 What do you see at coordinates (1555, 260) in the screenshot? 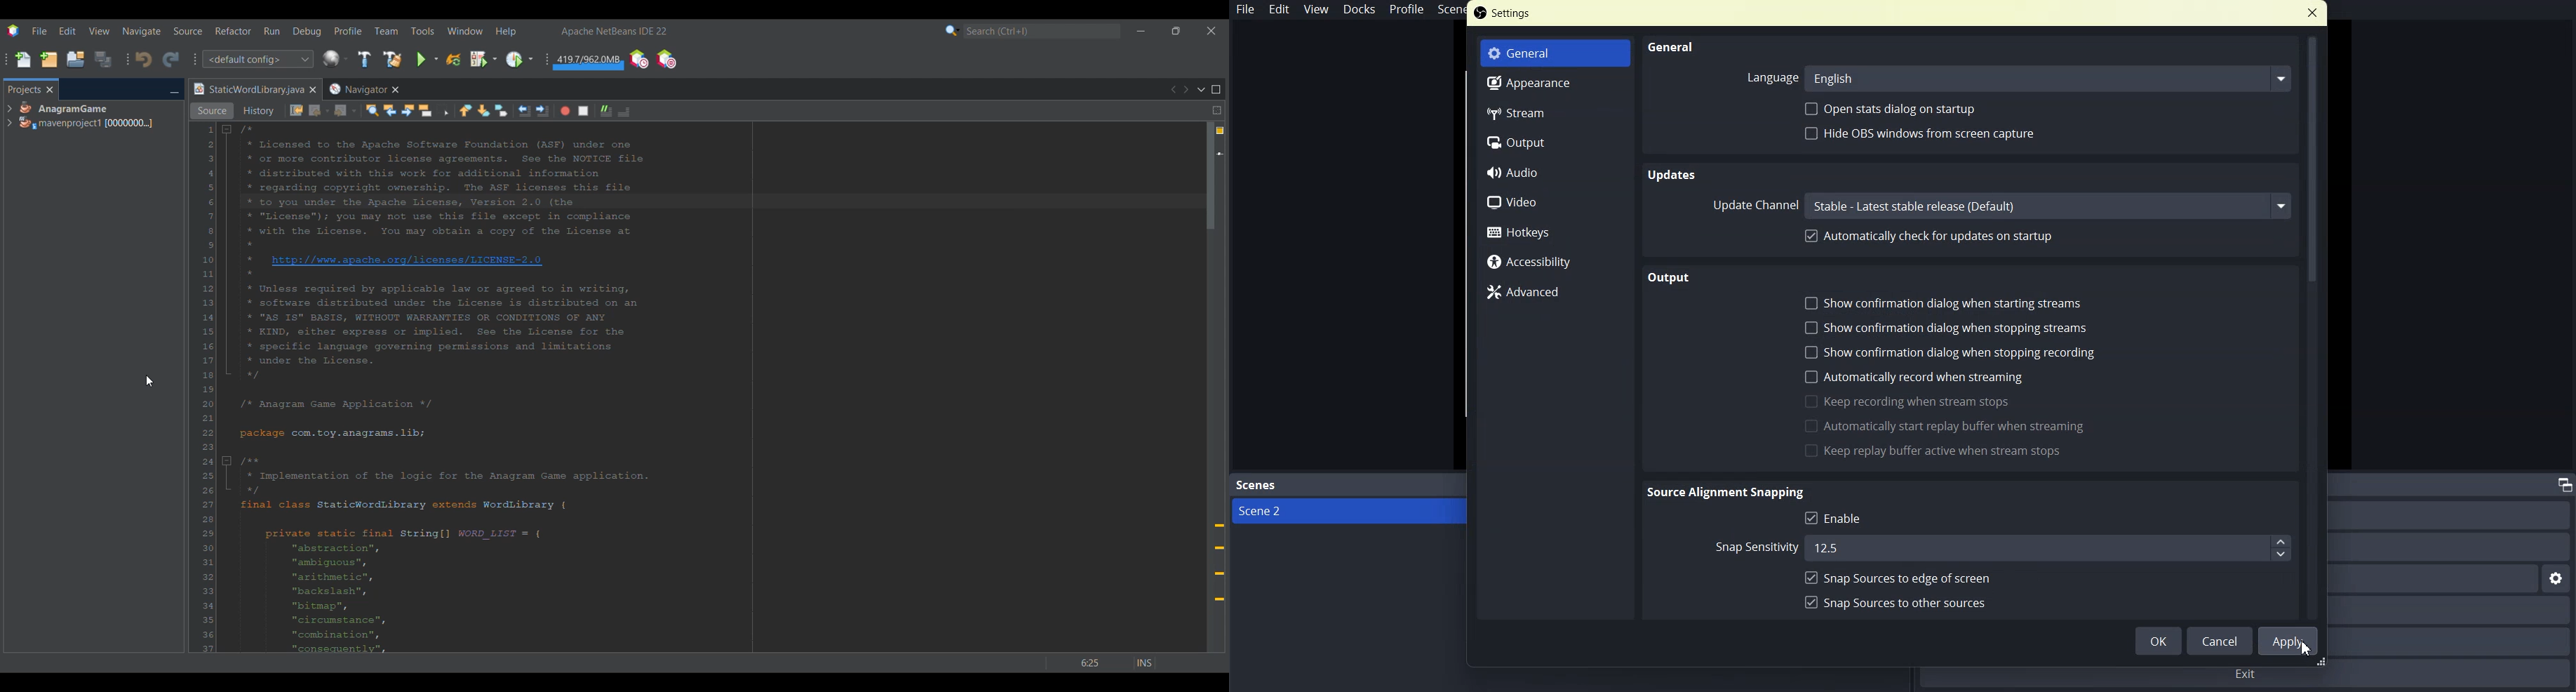
I see `Accessibility` at bounding box center [1555, 260].